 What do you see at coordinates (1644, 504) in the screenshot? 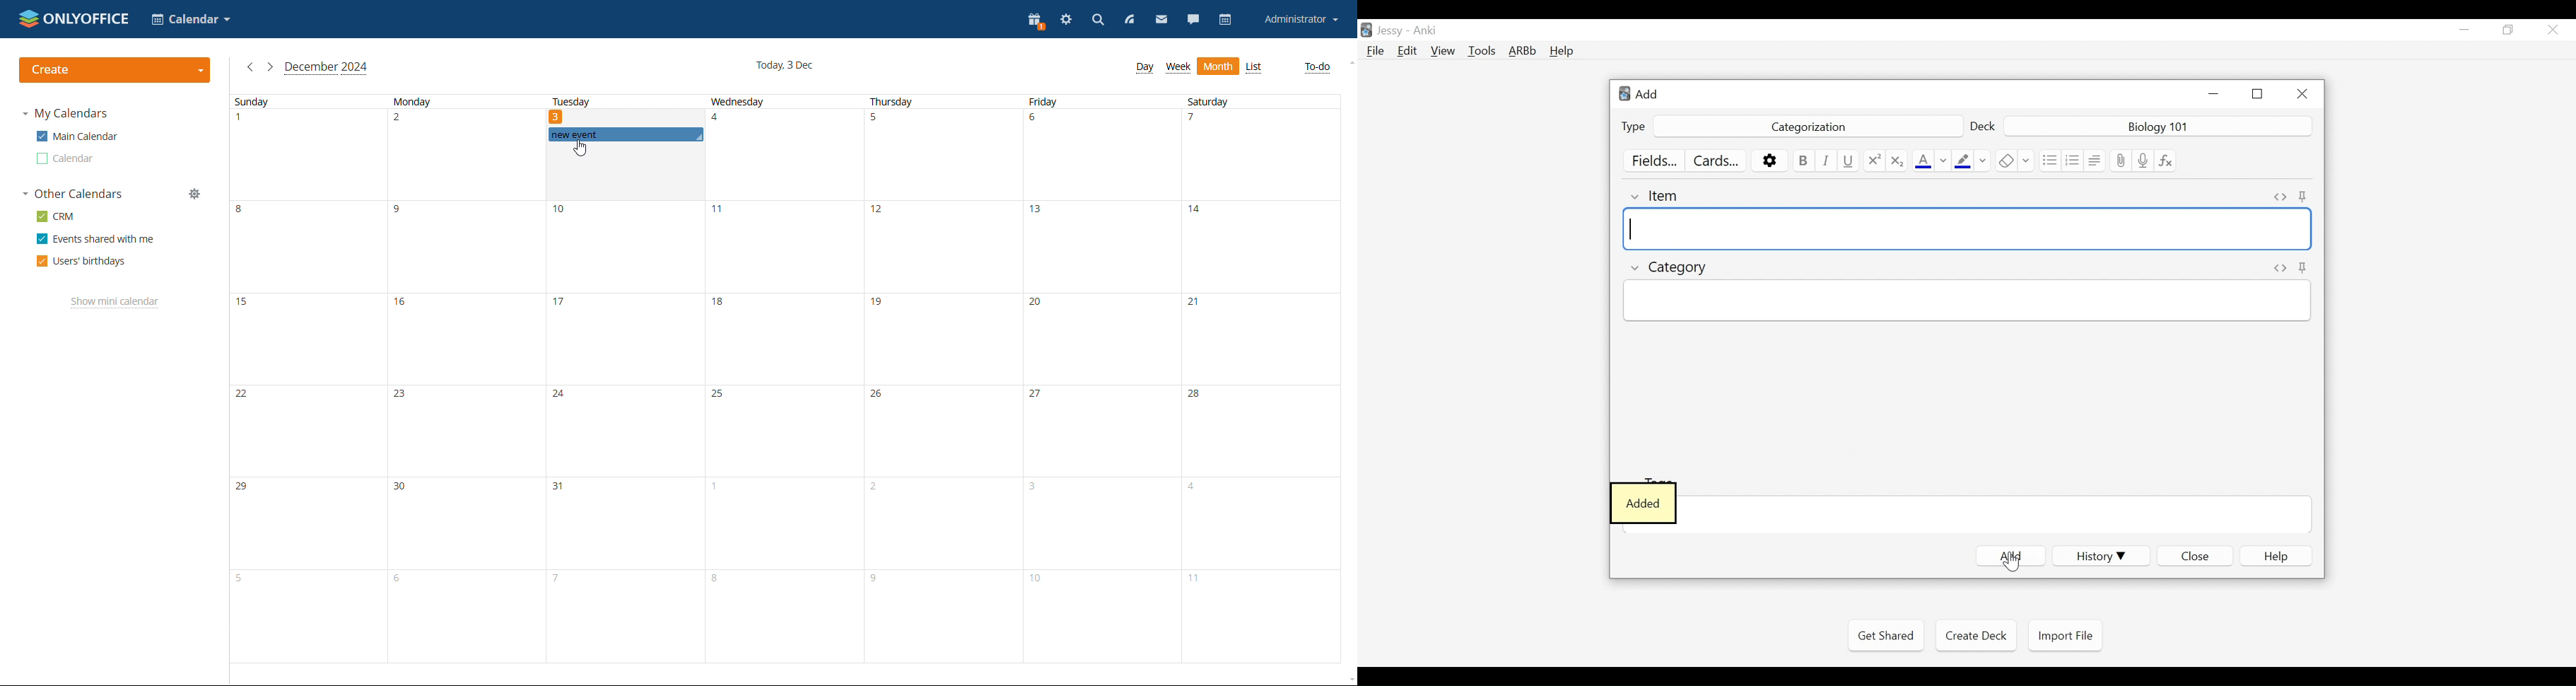
I see `Added` at bounding box center [1644, 504].